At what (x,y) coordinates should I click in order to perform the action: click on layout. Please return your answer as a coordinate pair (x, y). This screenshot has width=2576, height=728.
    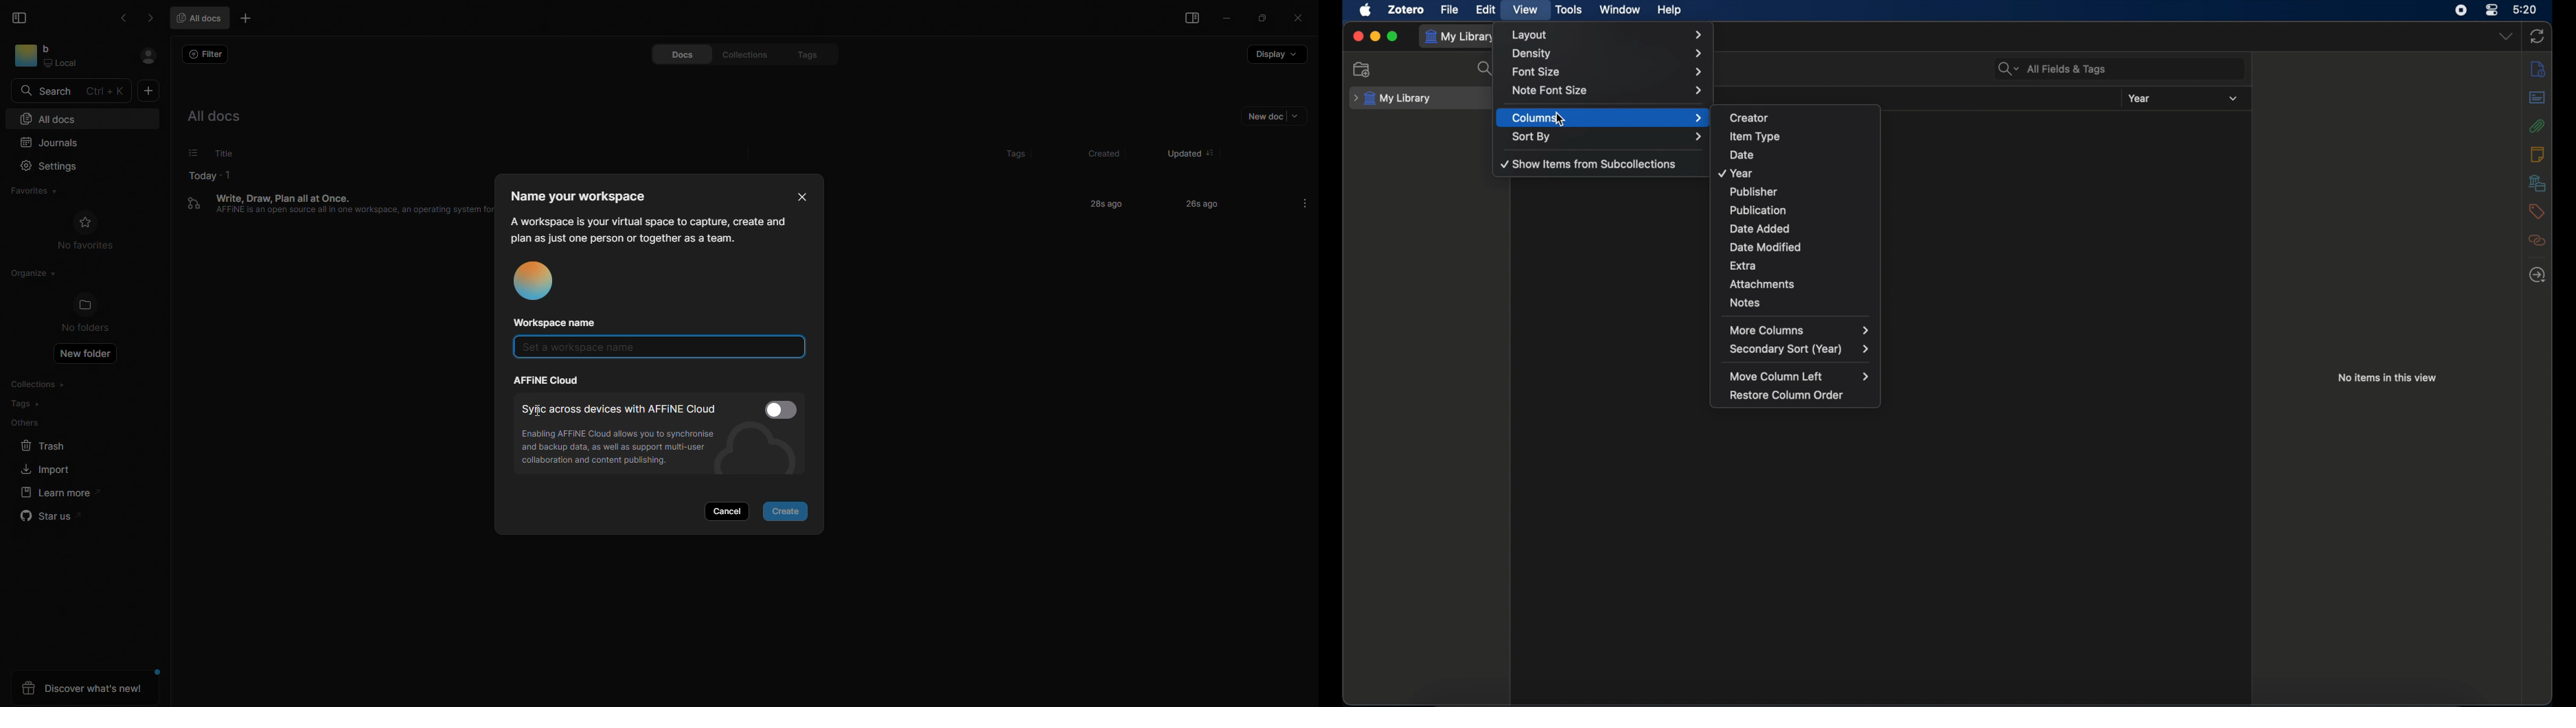
    Looking at the image, I should click on (1607, 35).